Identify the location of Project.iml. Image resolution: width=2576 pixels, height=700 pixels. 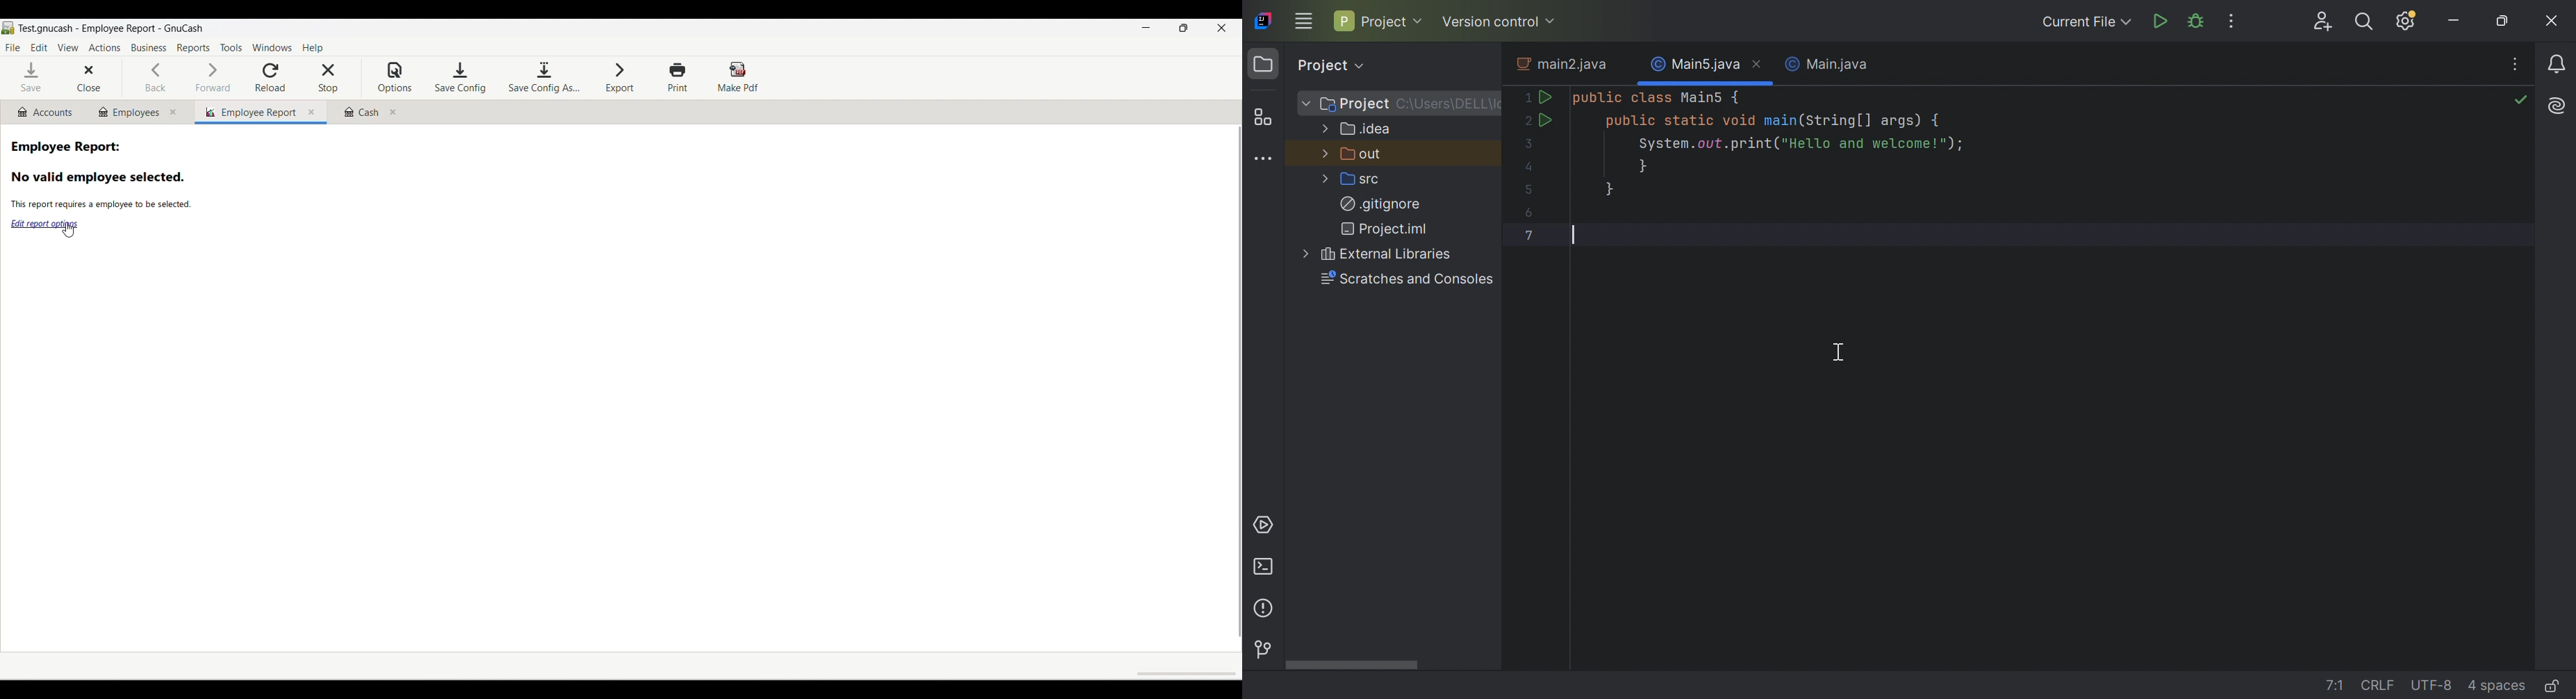
(1386, 227).